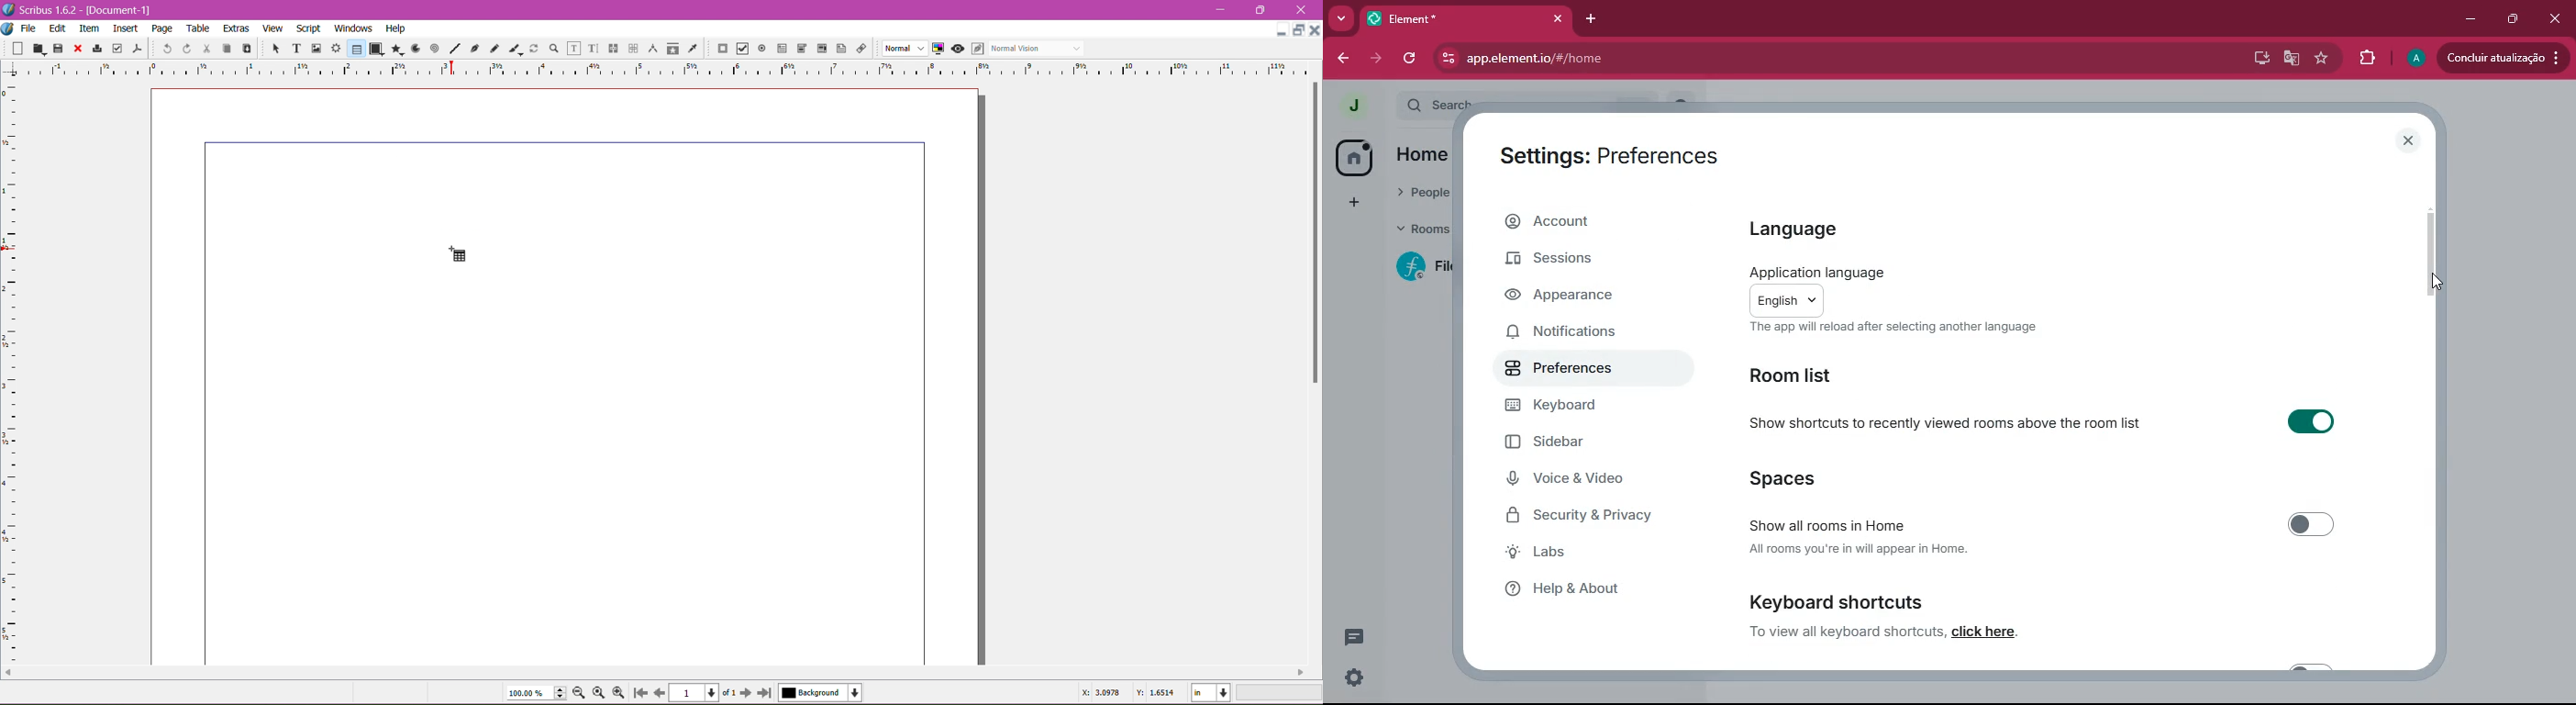 This screenshot has height=728, width=2576. I want to click on Bezier Curve, so click(474, 48).